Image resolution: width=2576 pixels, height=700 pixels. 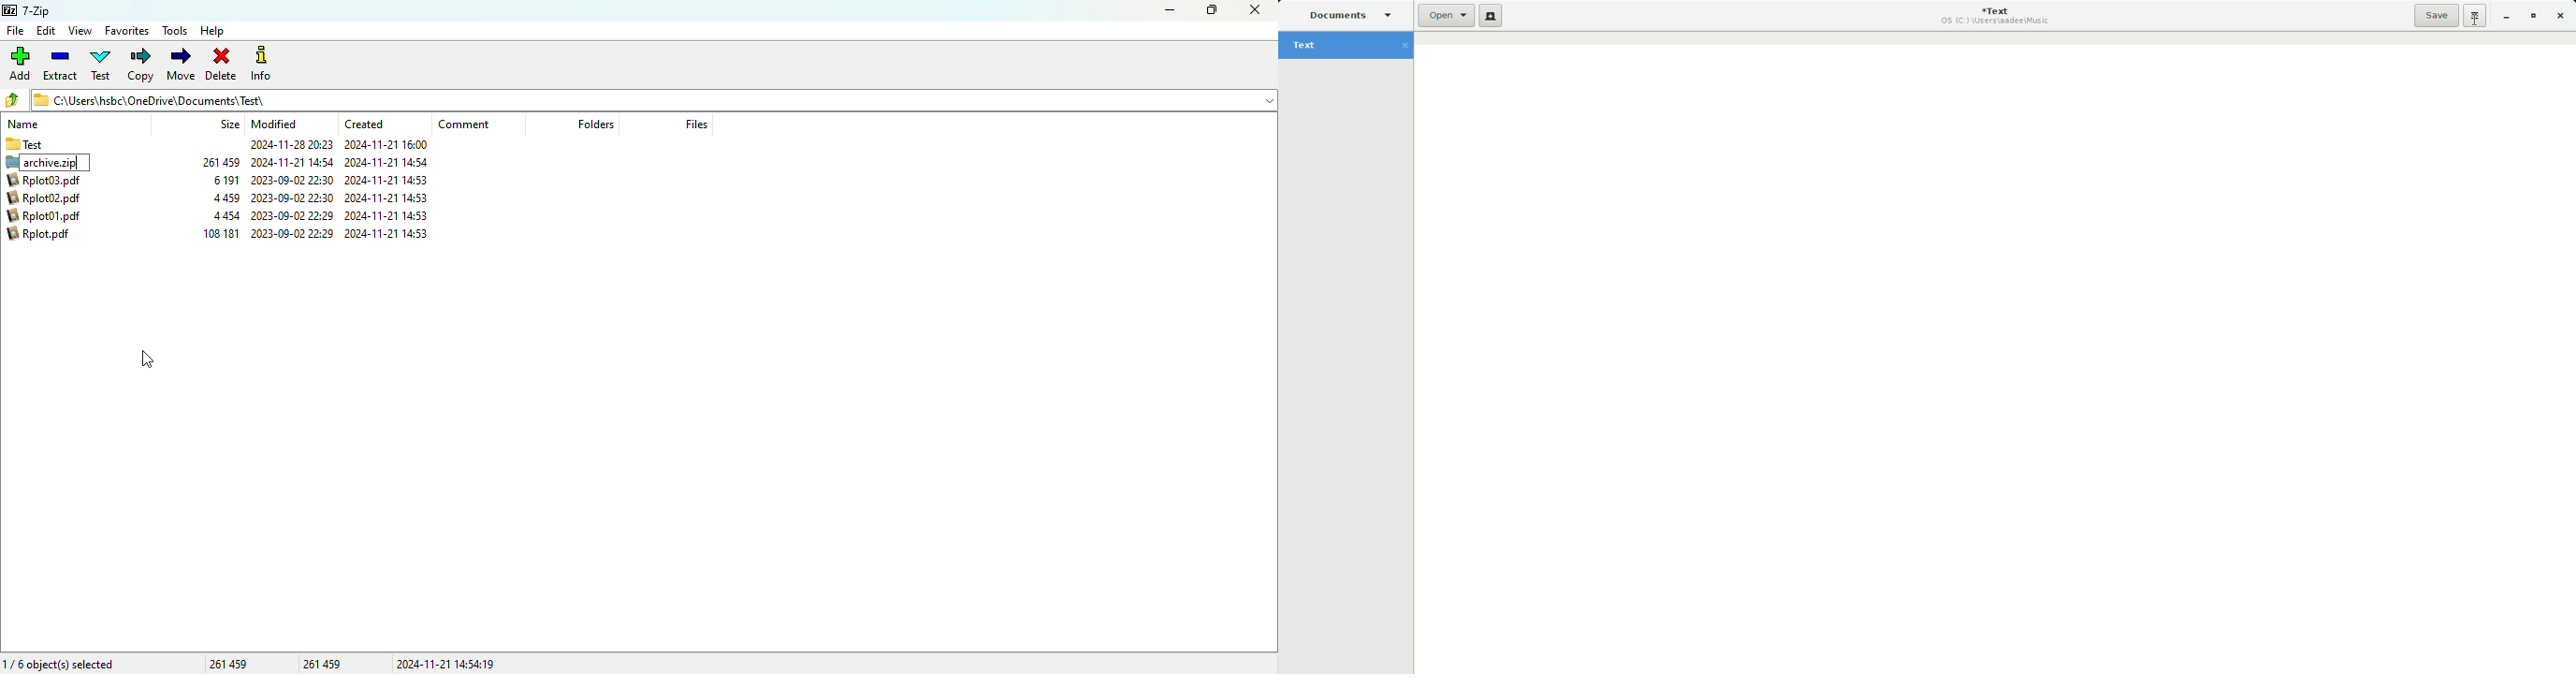 What do you see at coordinates (696, 124) in the screenshot?
I see `files` at bounding box center [696, 124].